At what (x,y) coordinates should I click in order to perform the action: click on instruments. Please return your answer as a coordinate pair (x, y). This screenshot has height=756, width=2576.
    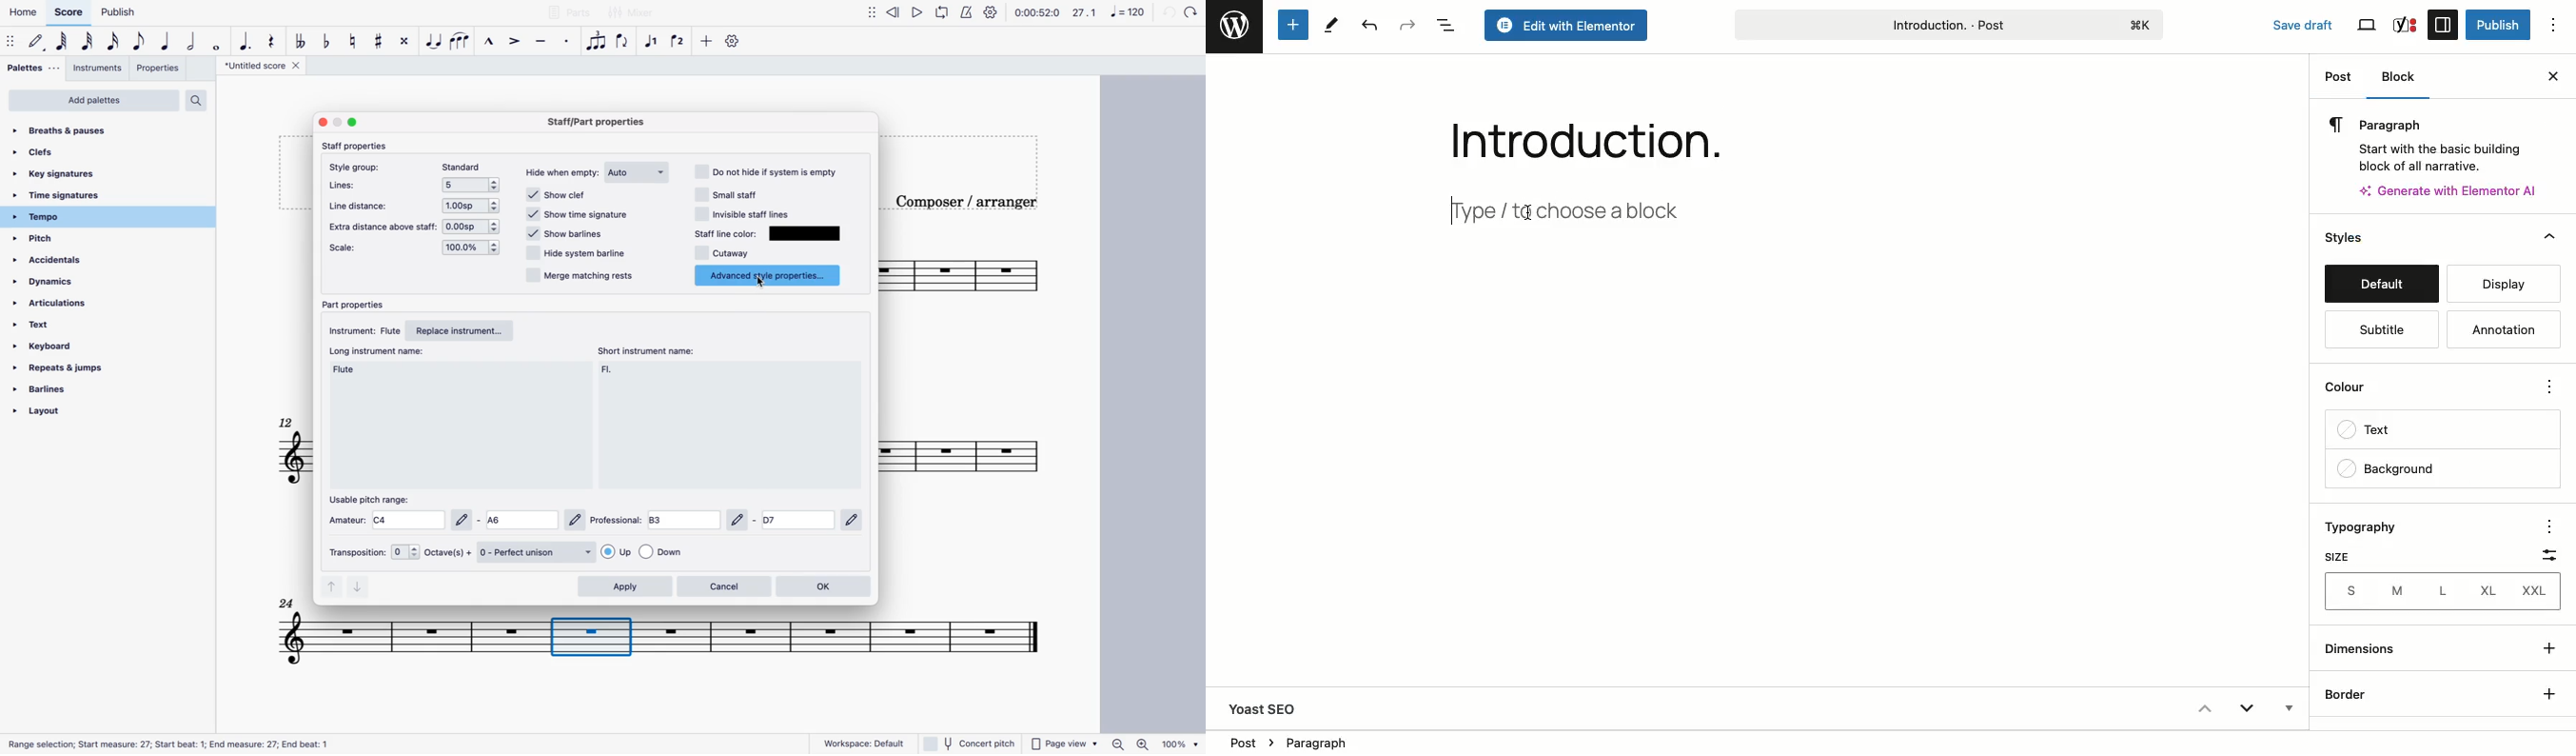
    Looking at the image, I should click on (98, 70).